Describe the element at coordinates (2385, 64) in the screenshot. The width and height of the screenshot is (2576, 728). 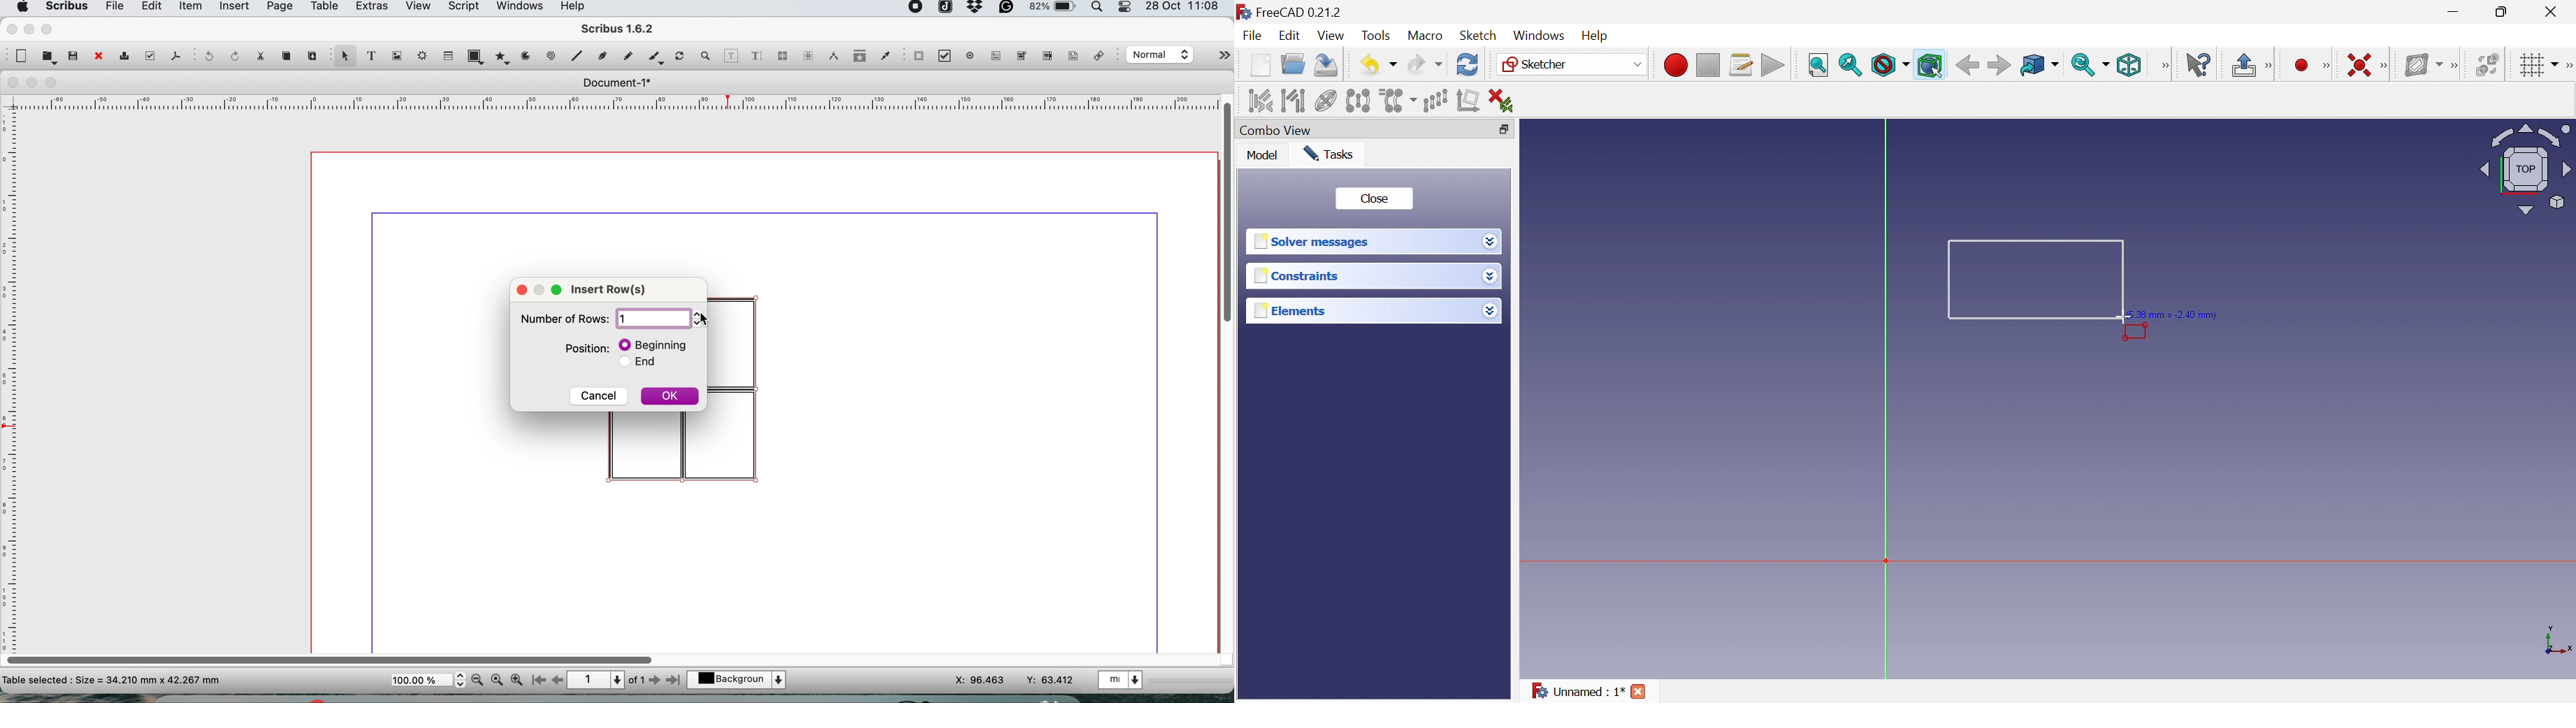
I see `Sketcher constraints` at that location.